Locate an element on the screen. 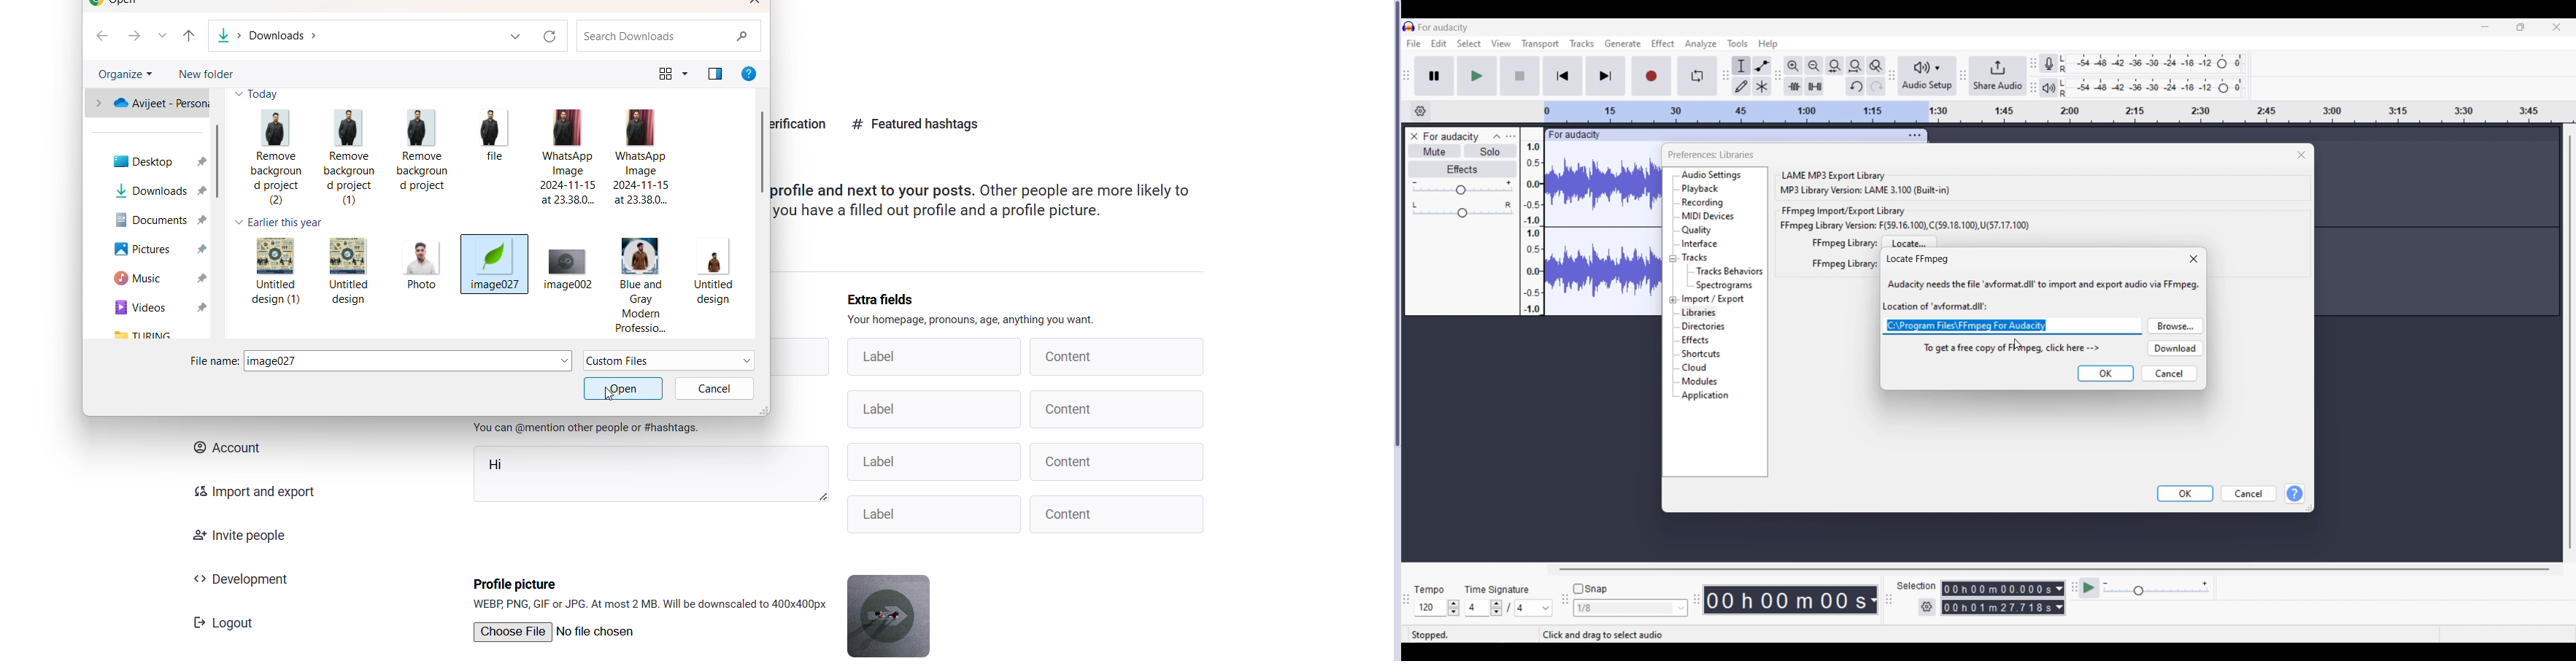  Shortcuts is located at coordinates (1702, 354).